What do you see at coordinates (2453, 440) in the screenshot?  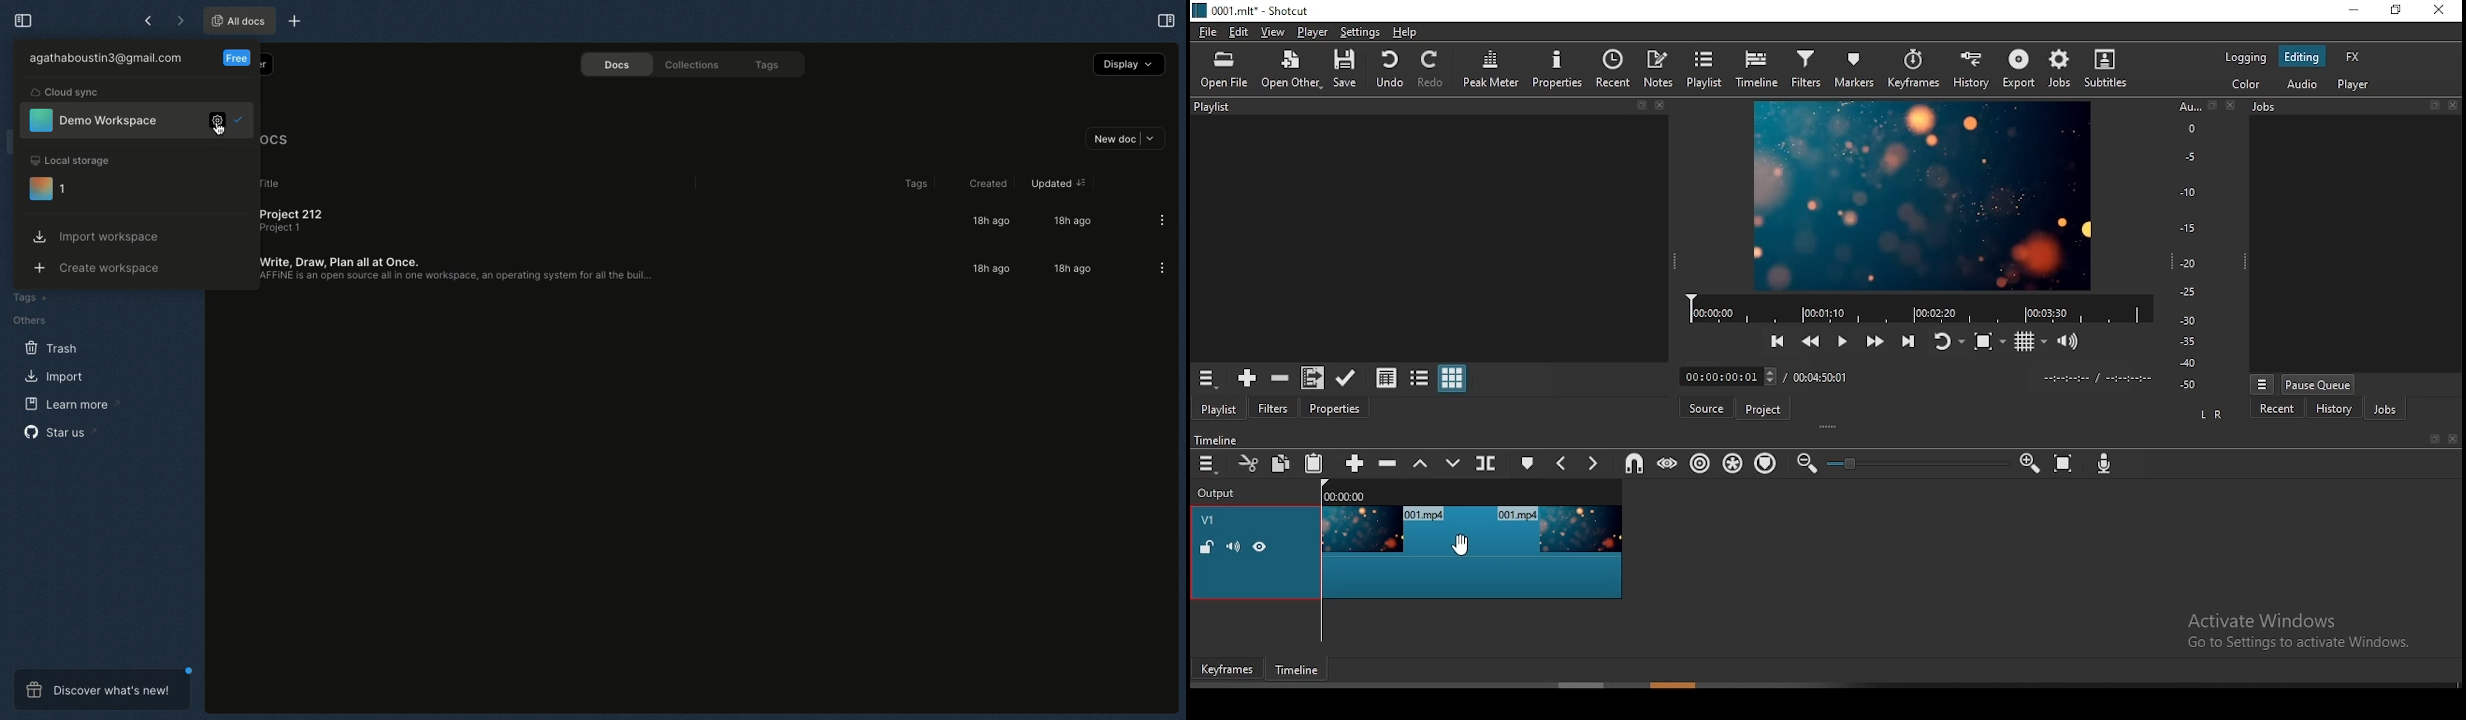 I see `close` at bounding box center [2453, 440].